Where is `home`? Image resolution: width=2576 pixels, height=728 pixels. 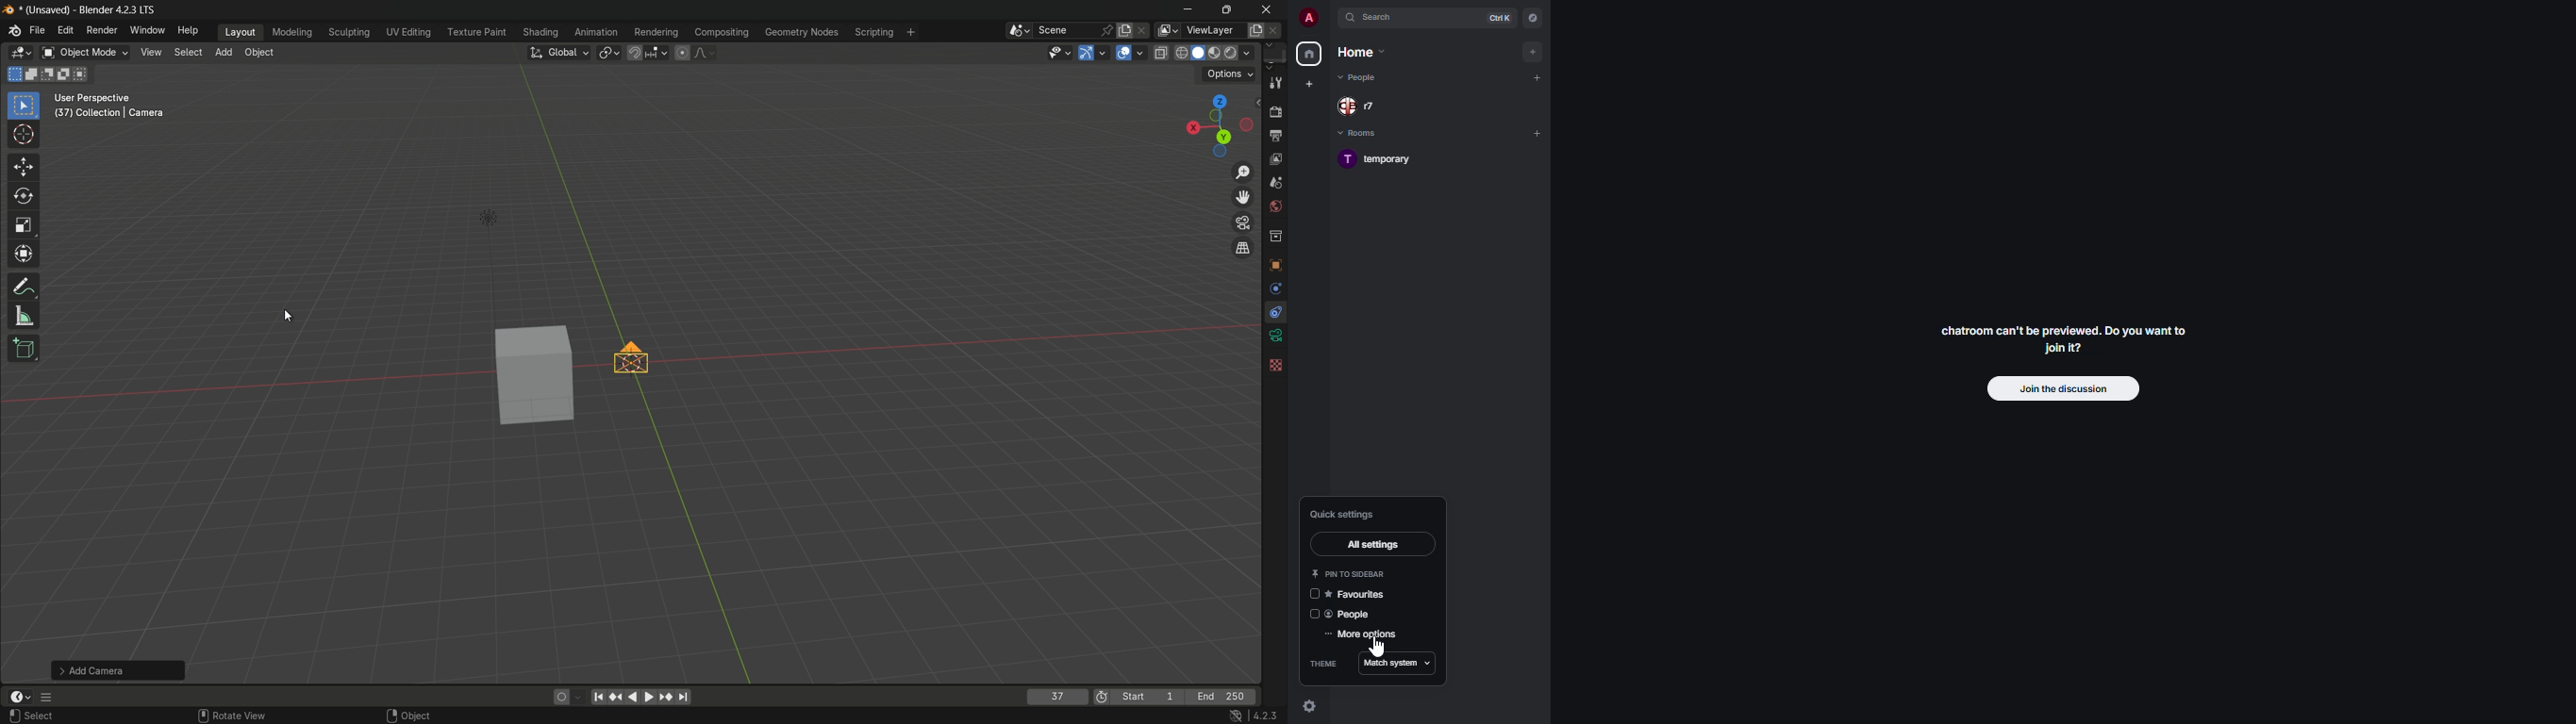
home is located at coordinates (1360, 51).